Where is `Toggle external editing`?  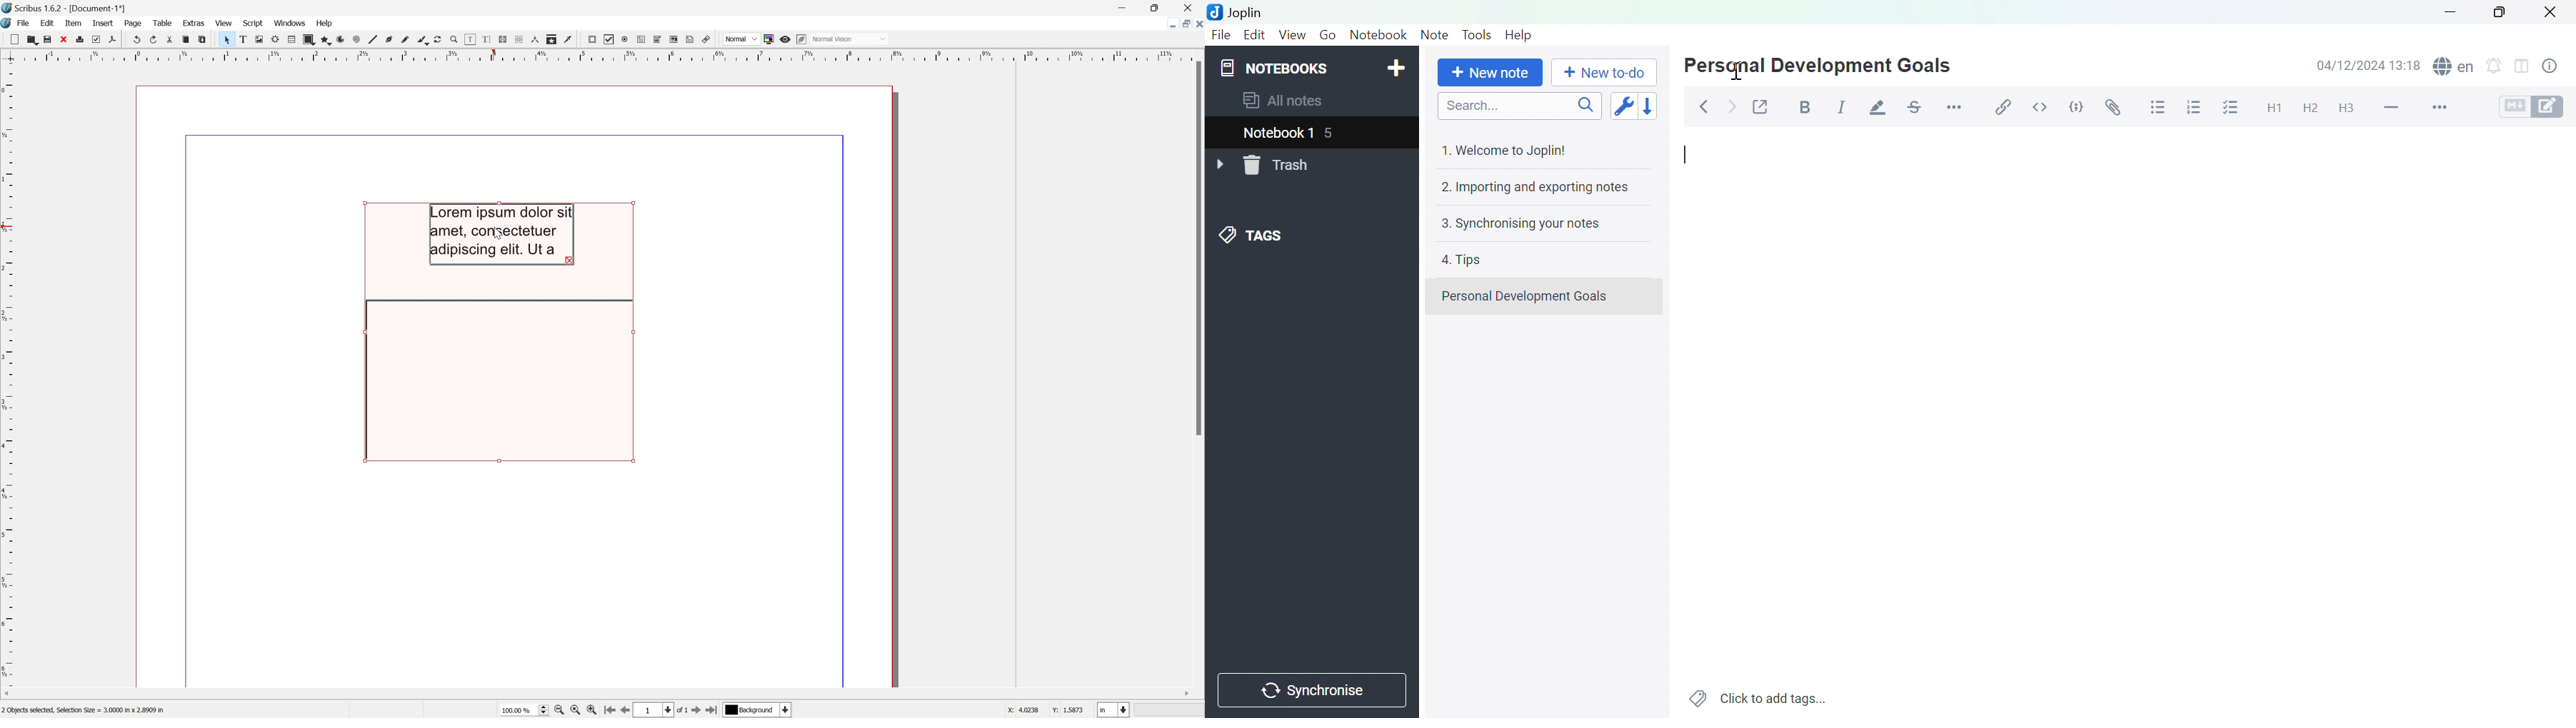 Toggle external editing is located at coordinates (1761, 106).